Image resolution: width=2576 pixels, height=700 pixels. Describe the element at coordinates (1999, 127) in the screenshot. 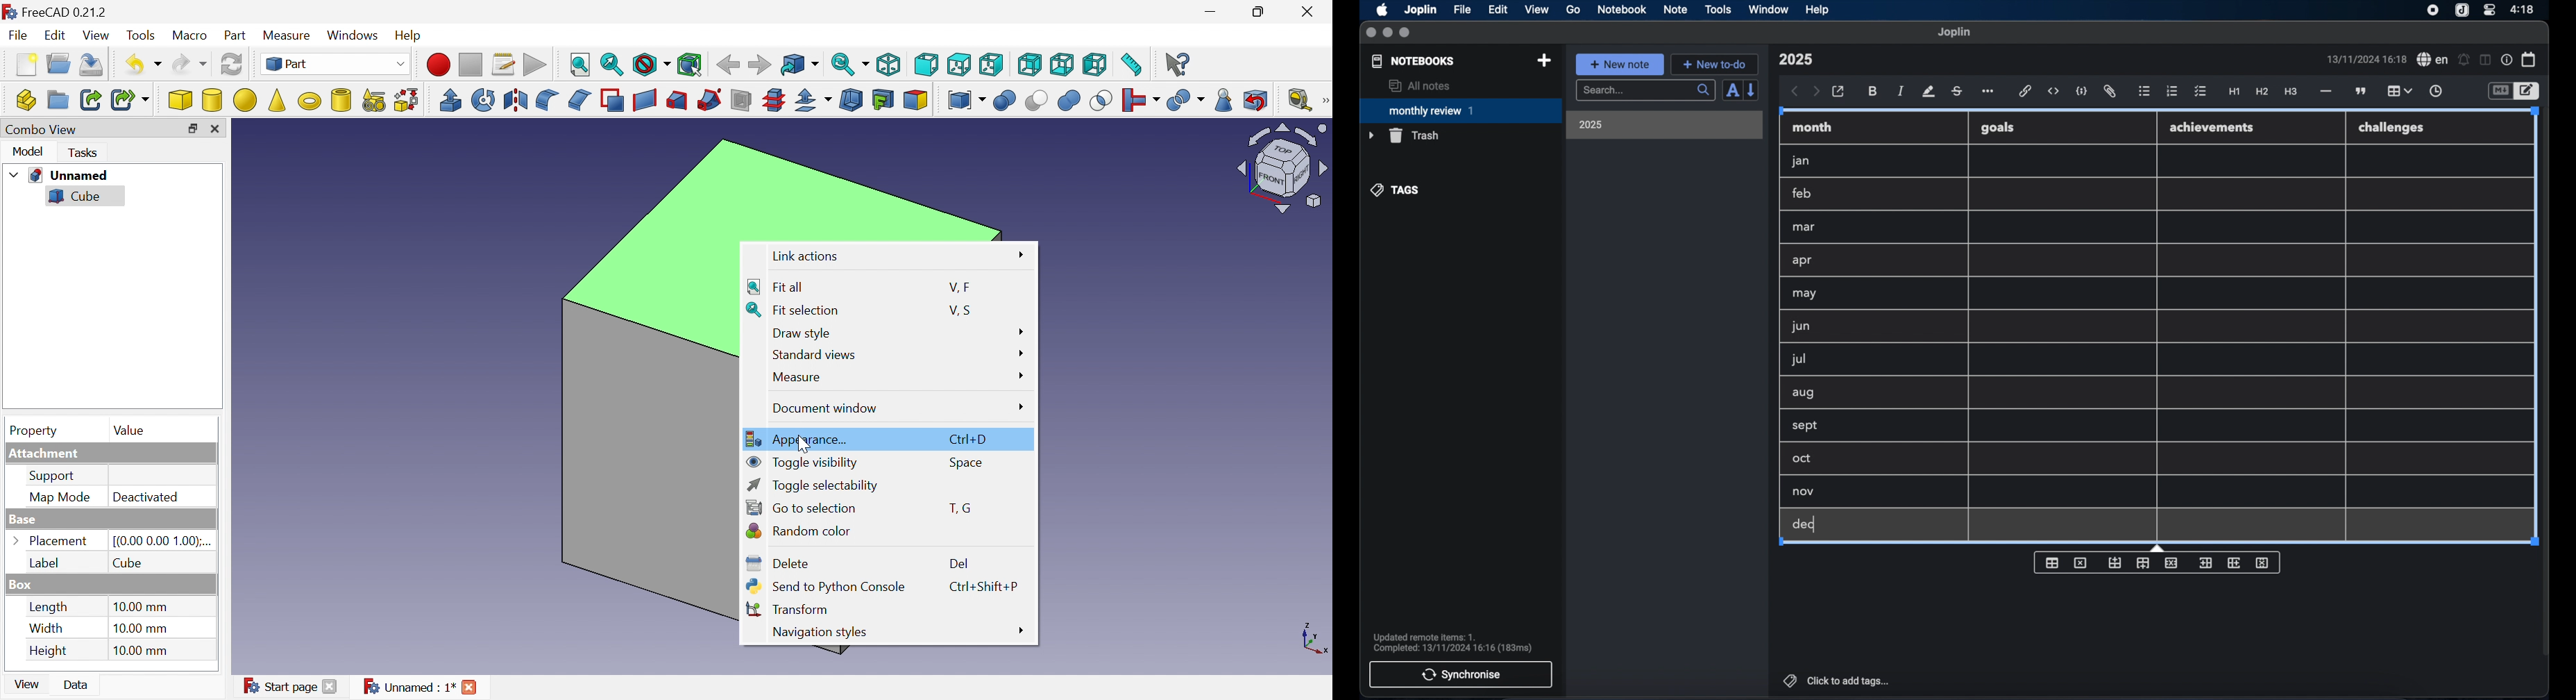

I see `goals` at that location.